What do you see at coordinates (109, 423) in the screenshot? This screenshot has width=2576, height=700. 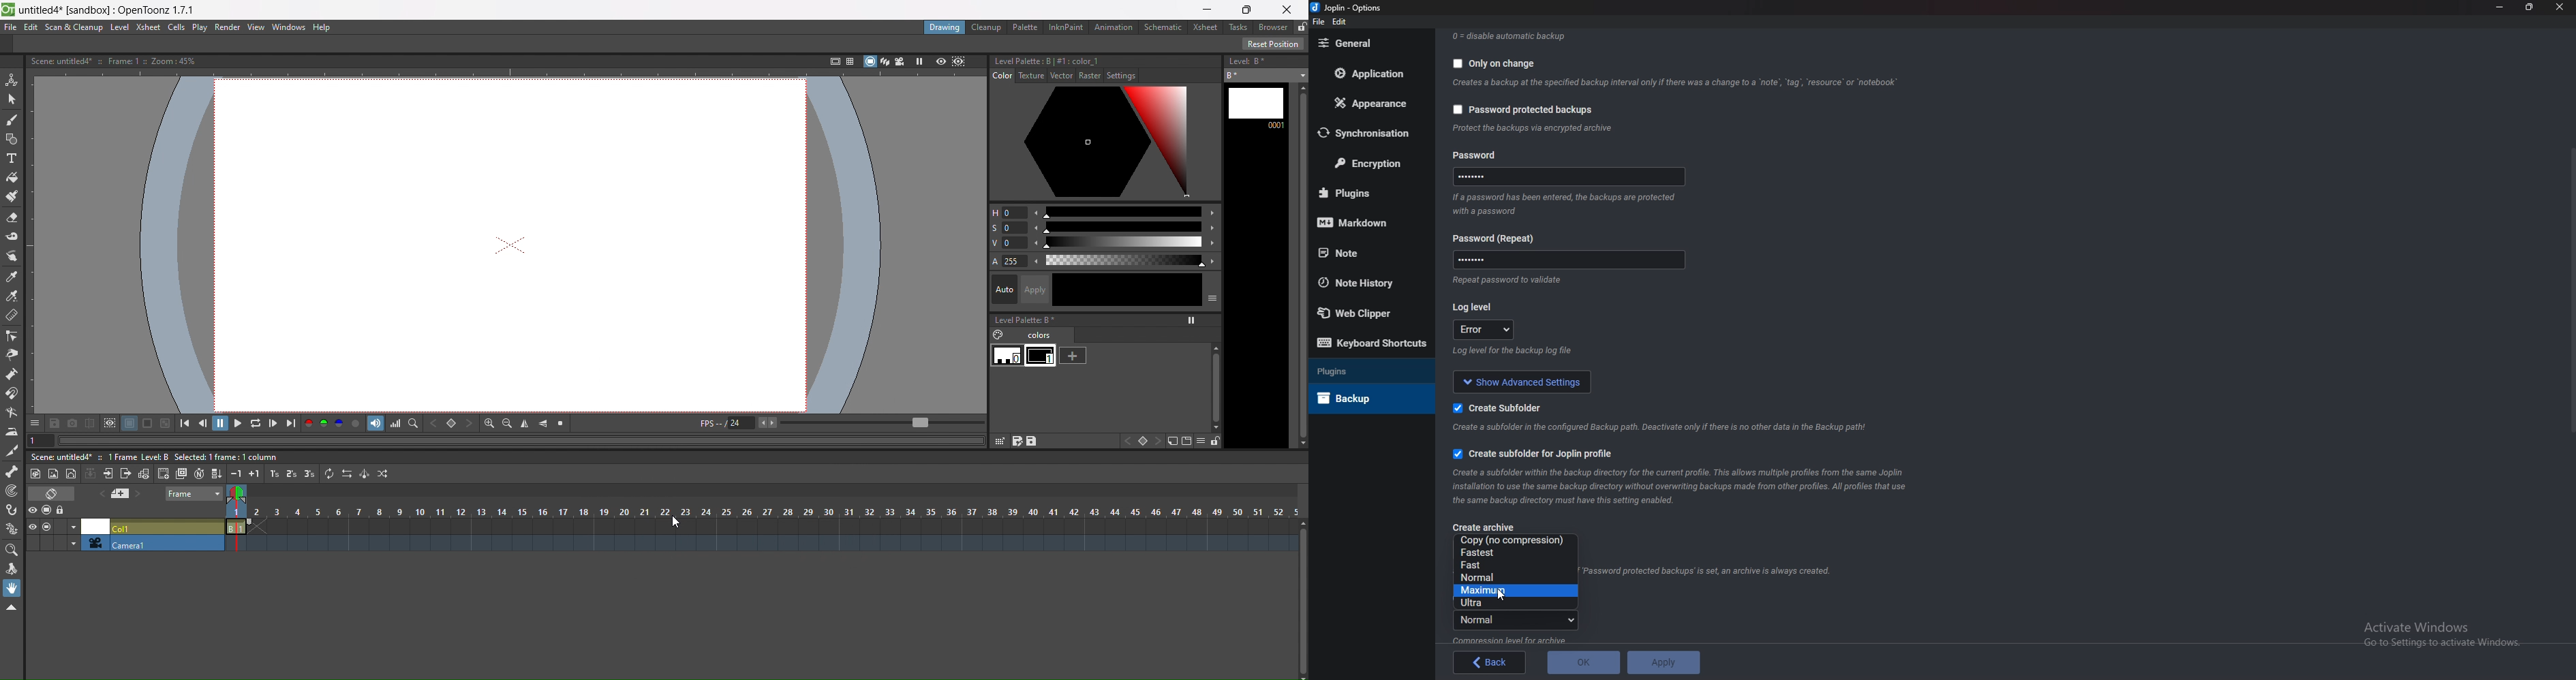 I see `tool` at bounding box center [109, 423].